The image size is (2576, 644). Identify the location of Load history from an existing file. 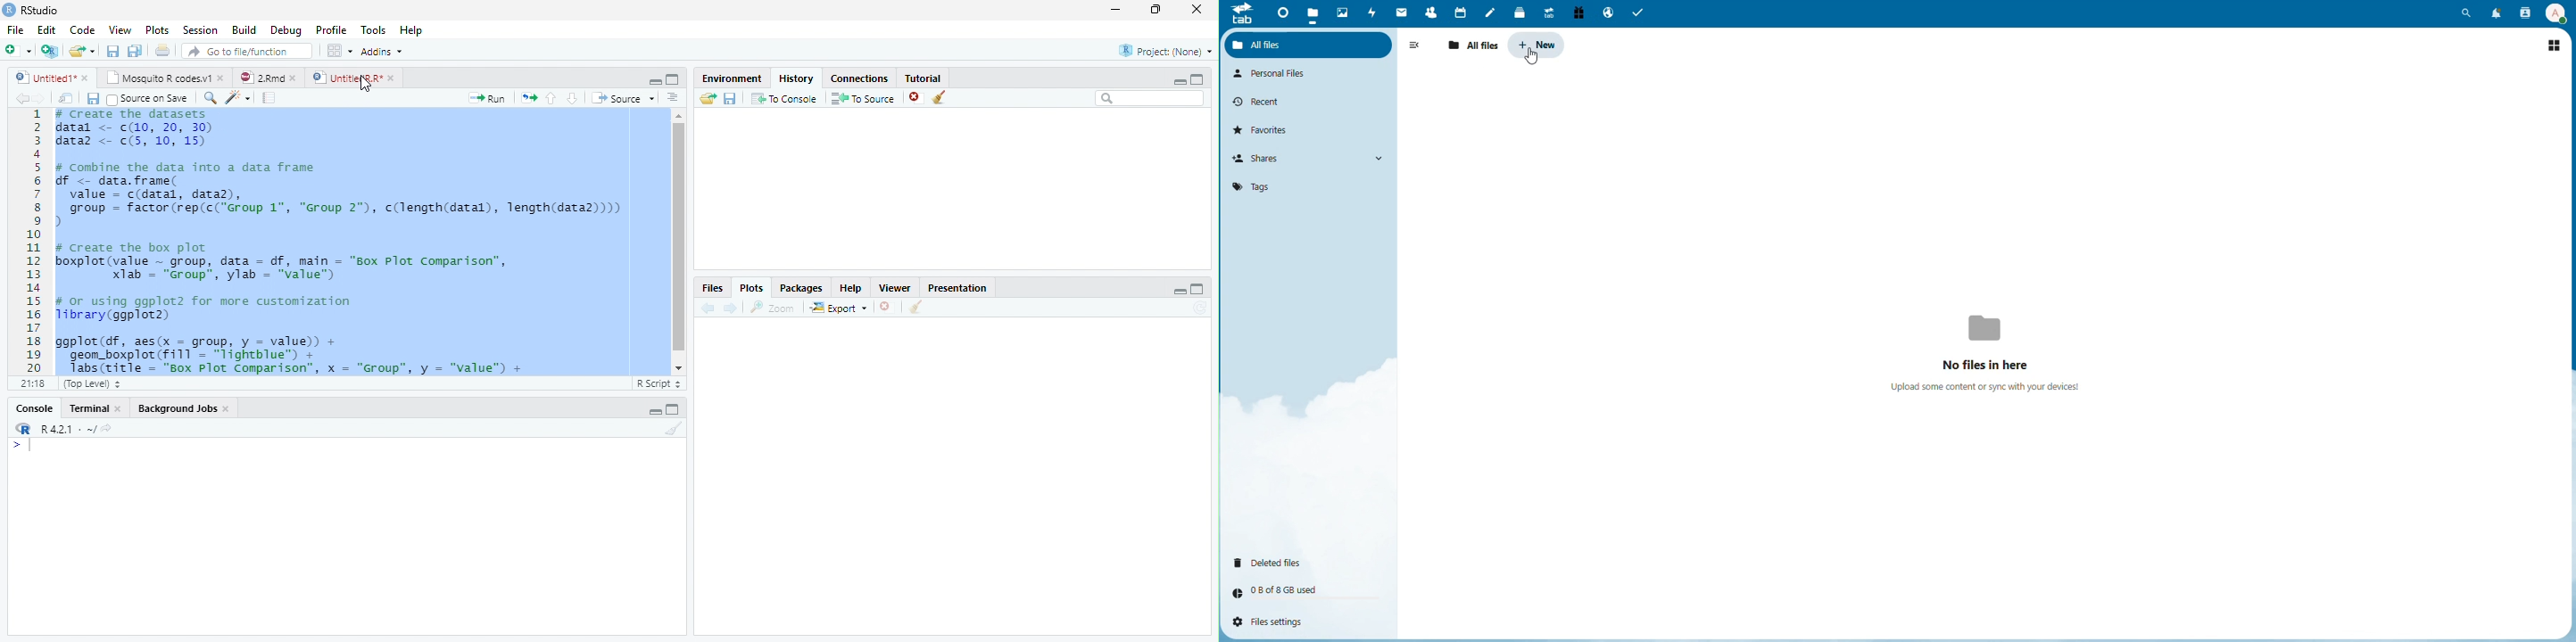
(708, 99).